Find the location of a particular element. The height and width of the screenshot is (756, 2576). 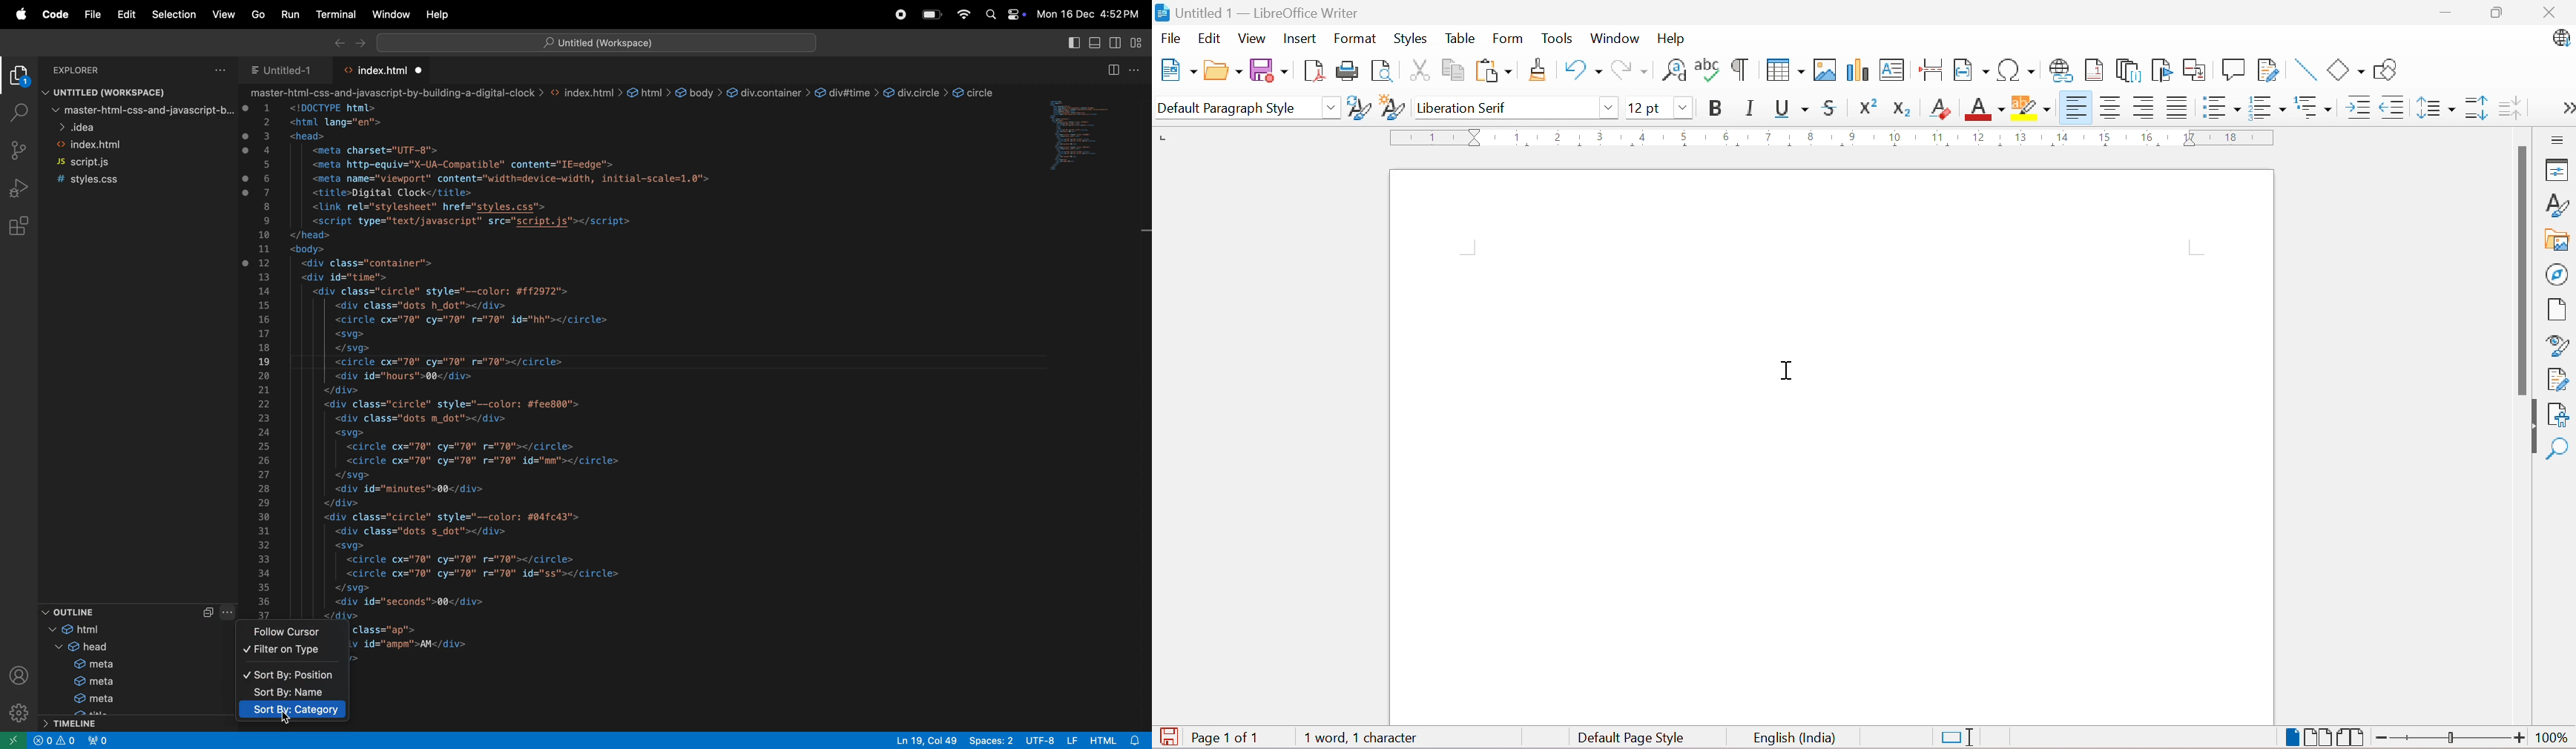

Drop Down is located at coordinates (1608, 110).